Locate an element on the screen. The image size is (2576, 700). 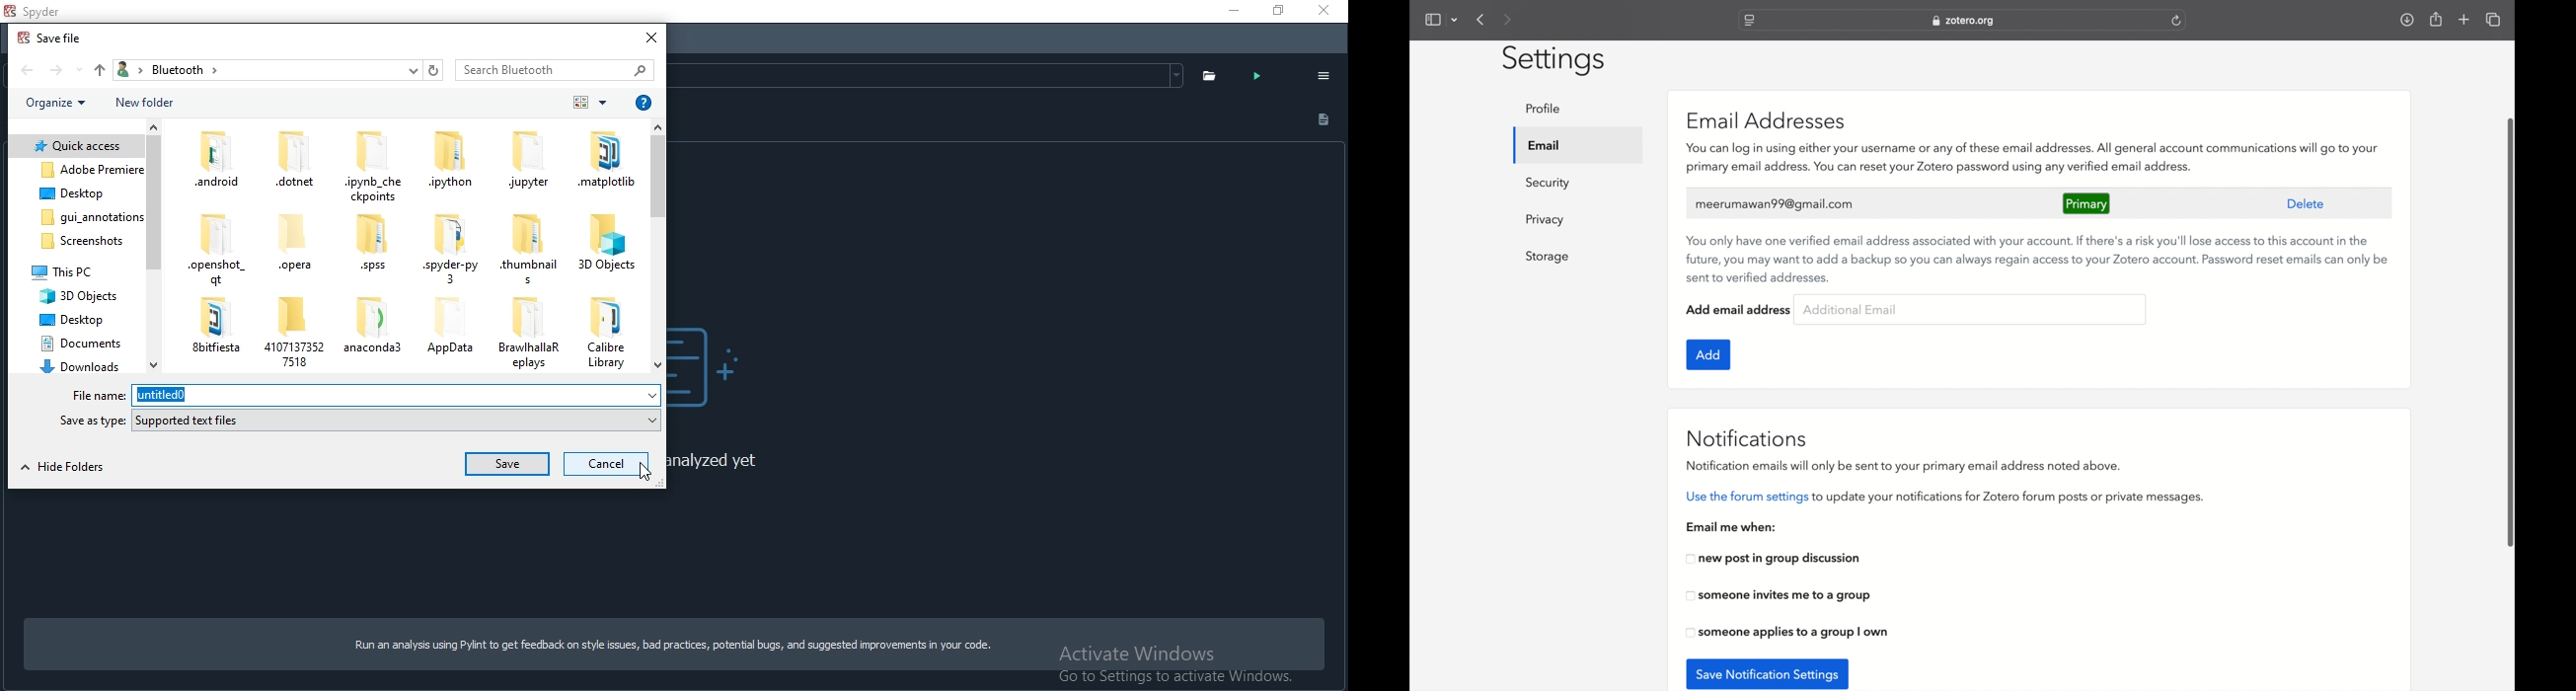
search is located at coordinates (552, 70).